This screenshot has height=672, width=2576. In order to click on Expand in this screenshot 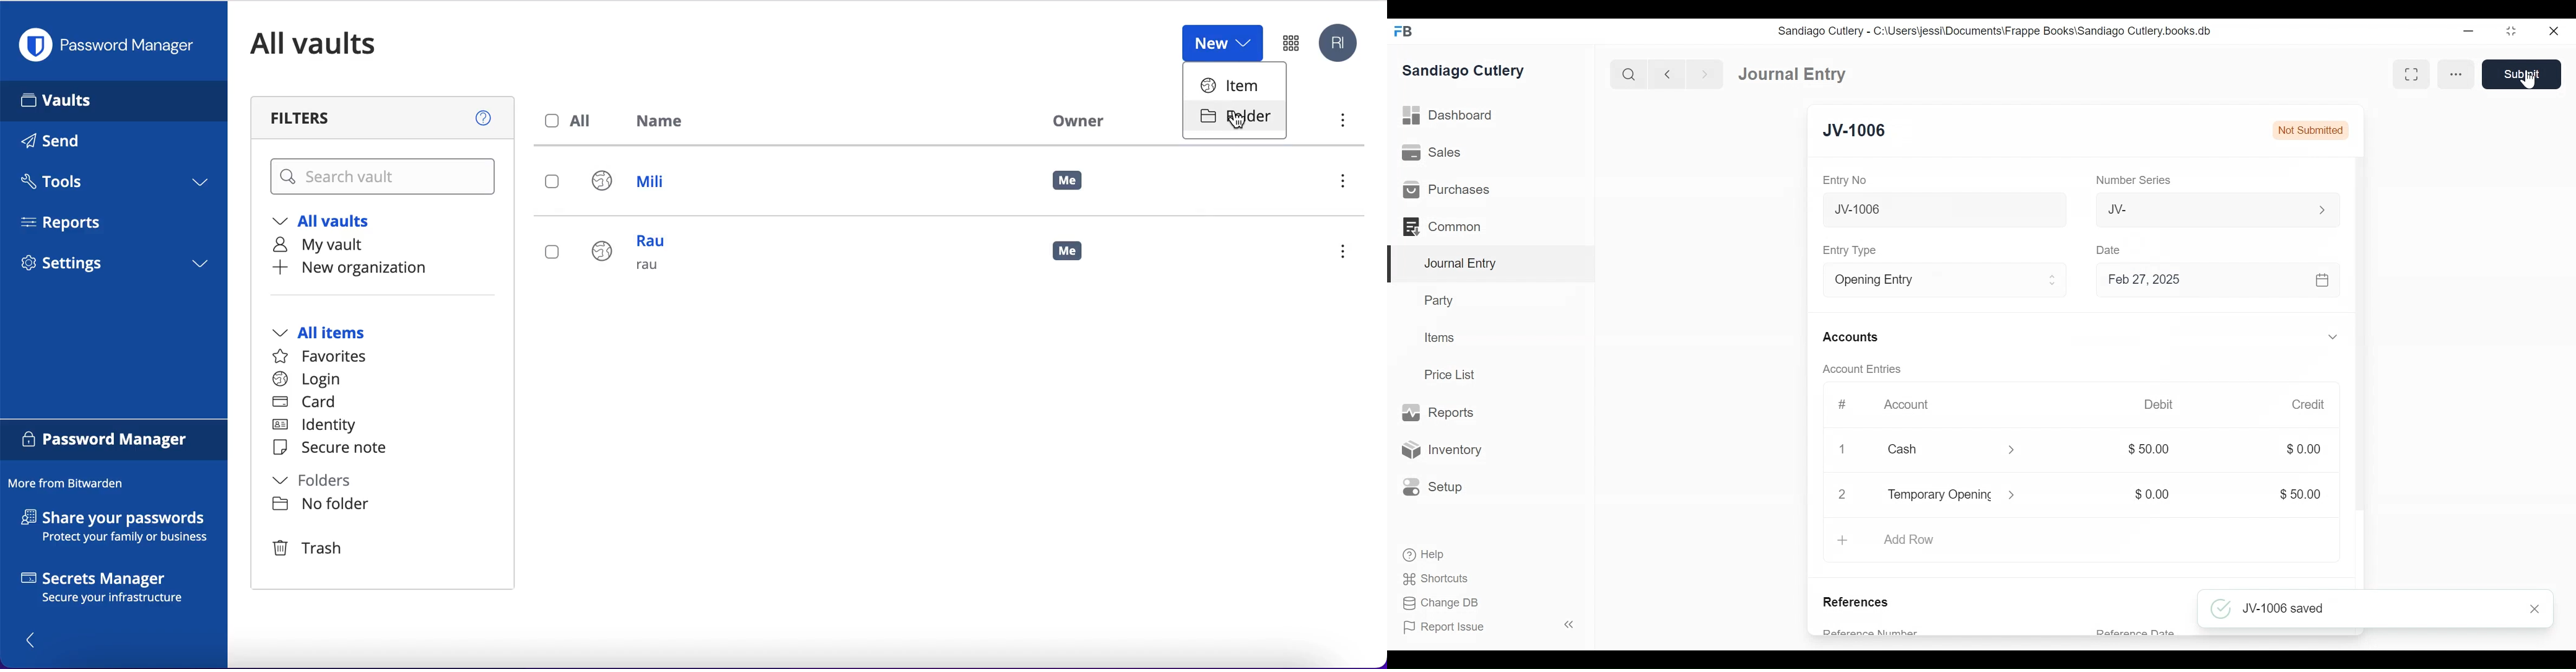, I will do `click(2334, 336)`.